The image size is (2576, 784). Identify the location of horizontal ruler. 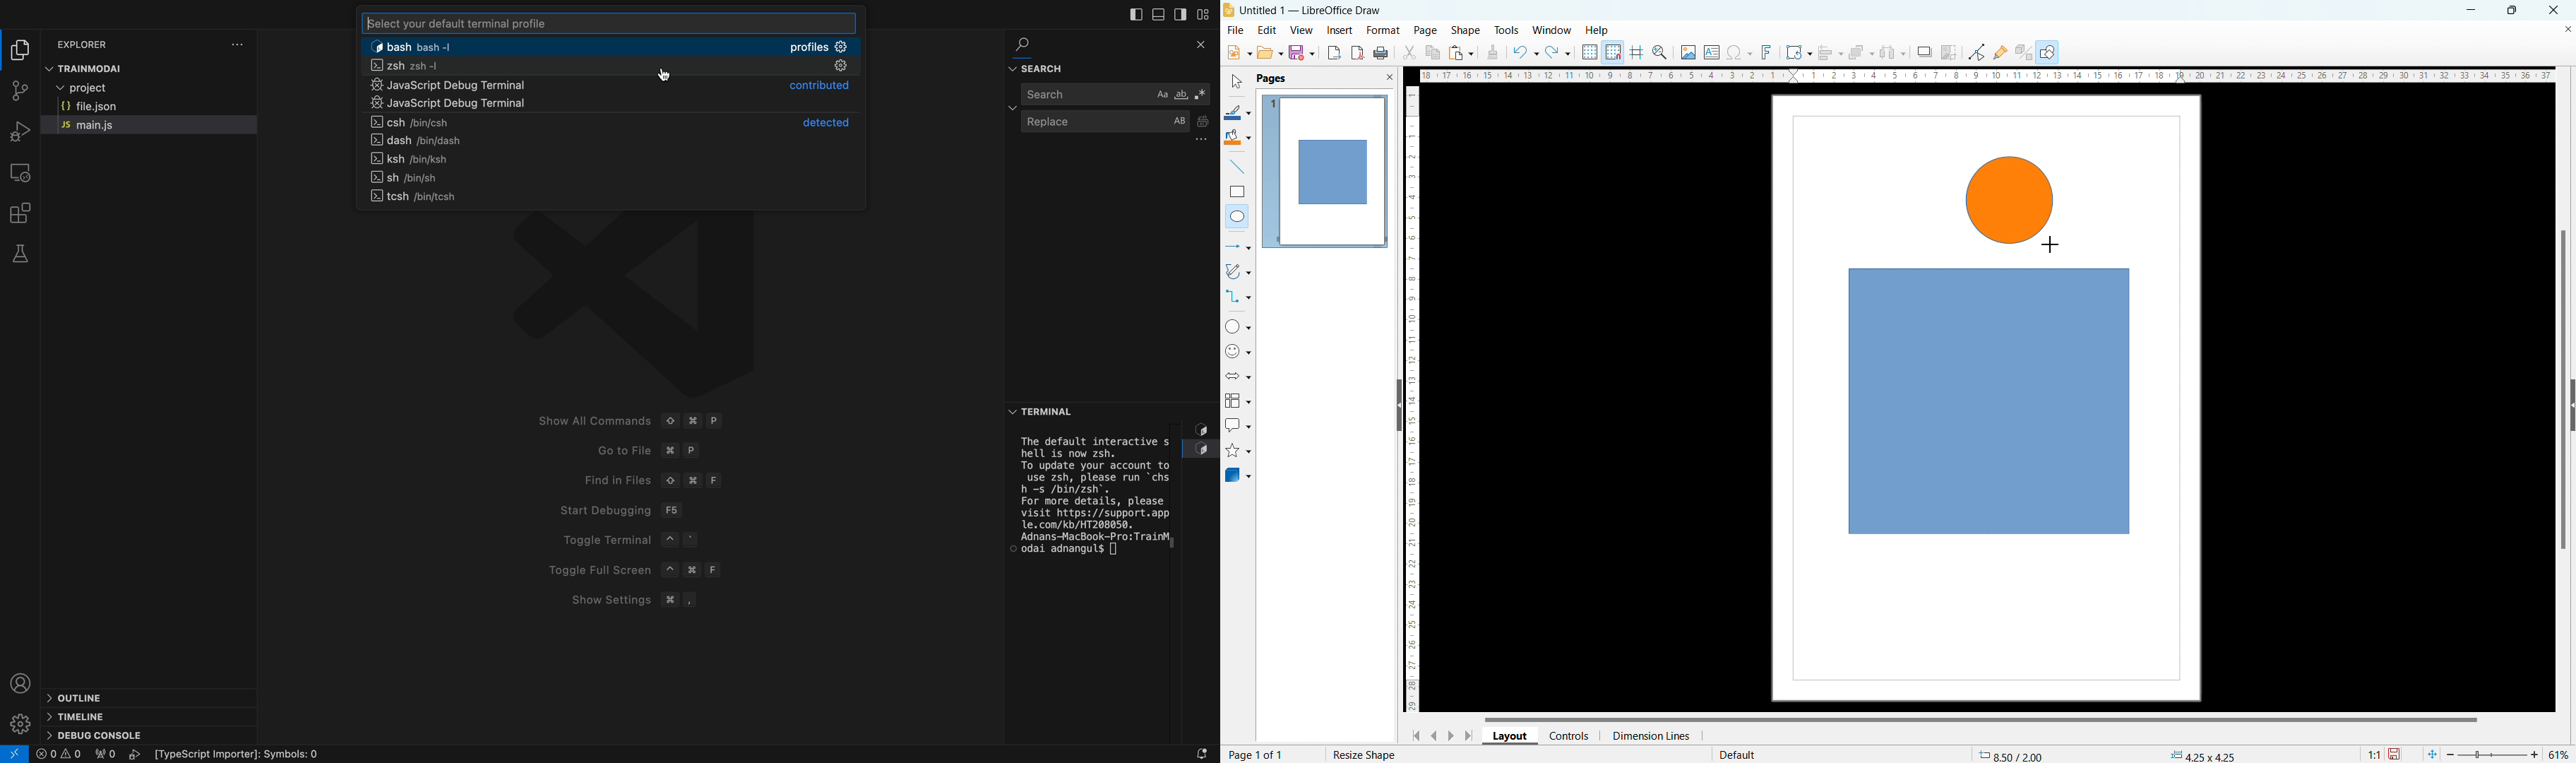
(1987, 75).